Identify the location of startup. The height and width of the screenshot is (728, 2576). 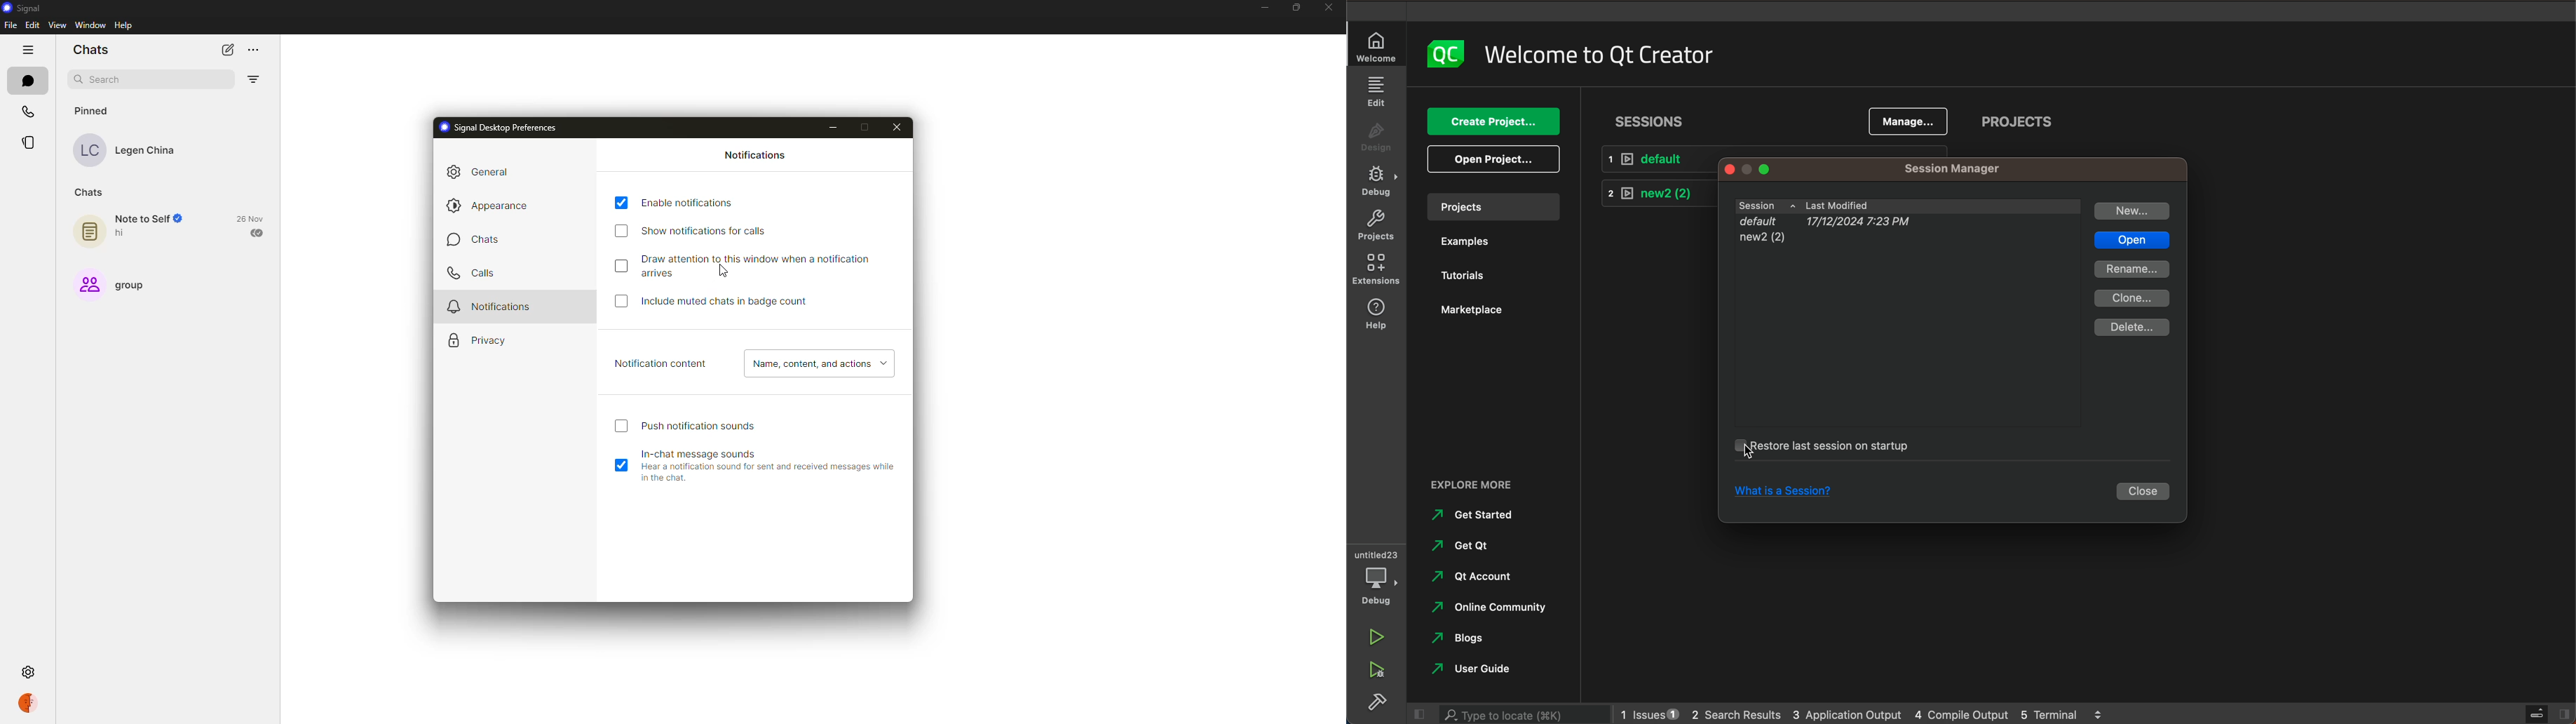
(1824, 445).